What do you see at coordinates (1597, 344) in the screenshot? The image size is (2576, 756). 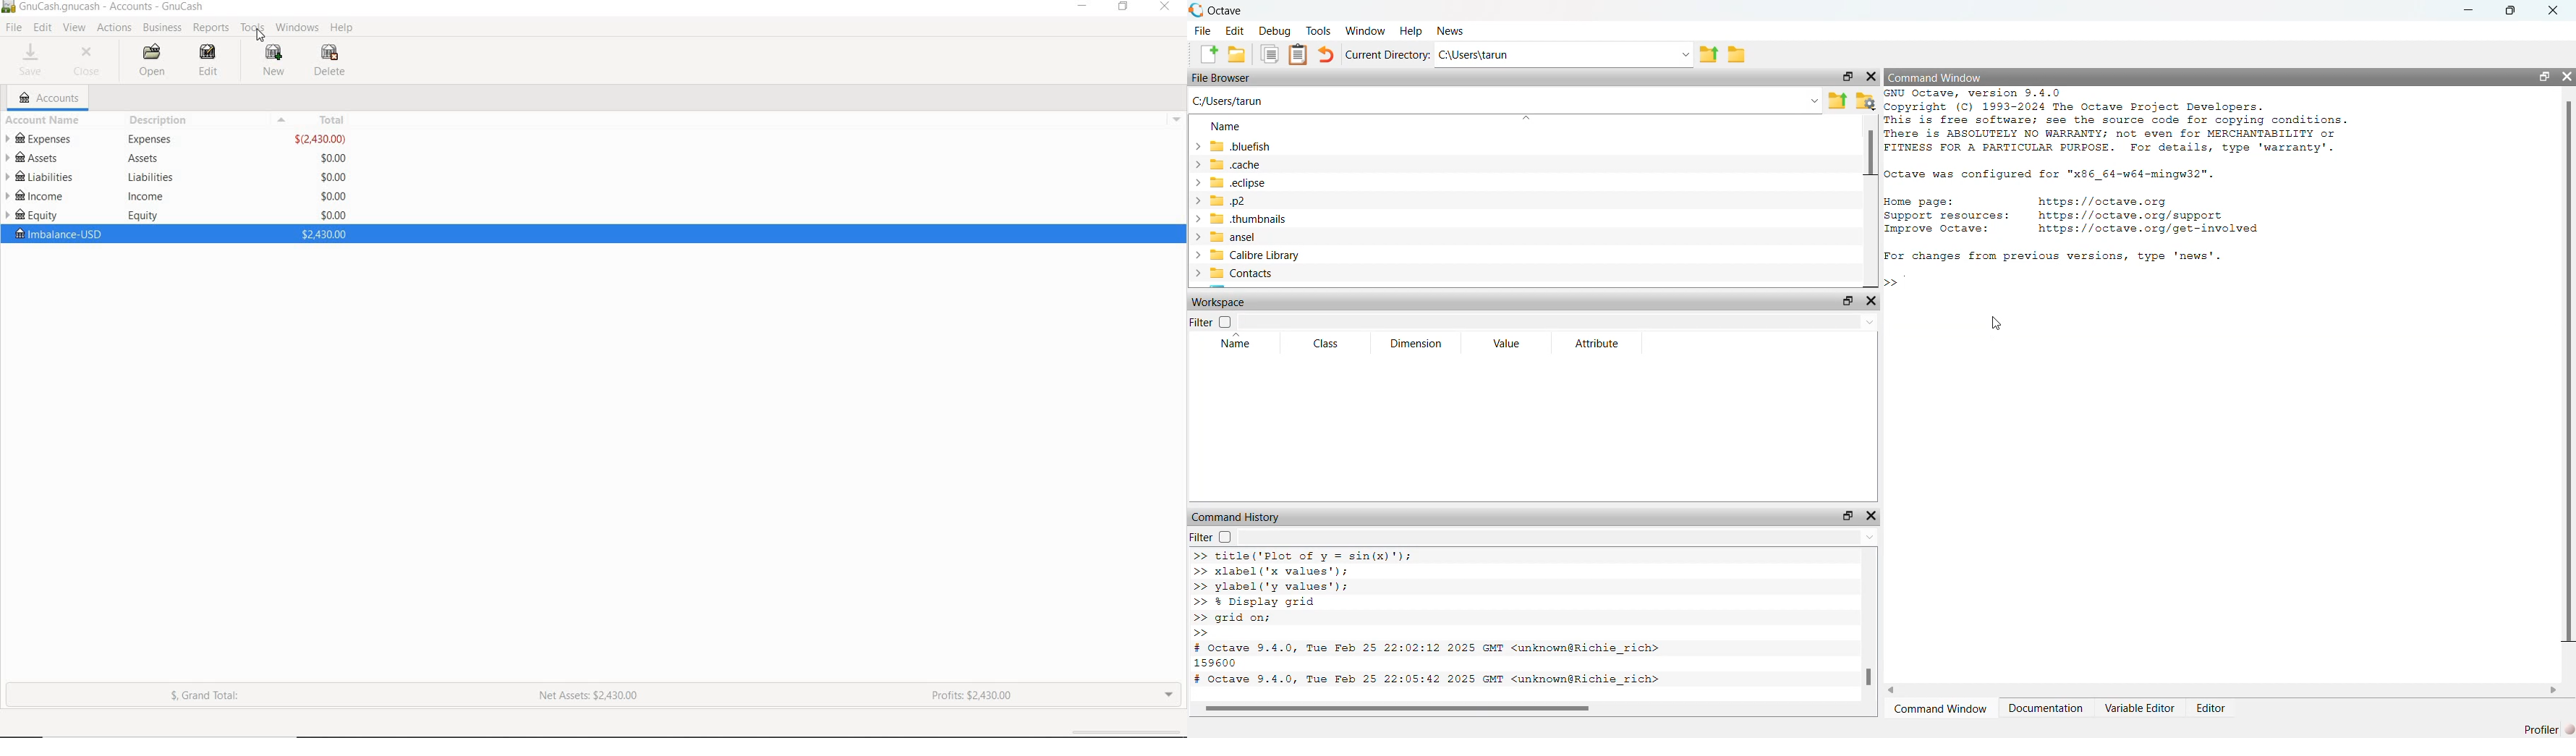 I see `Attribute` at bounding box center [1597, 344].